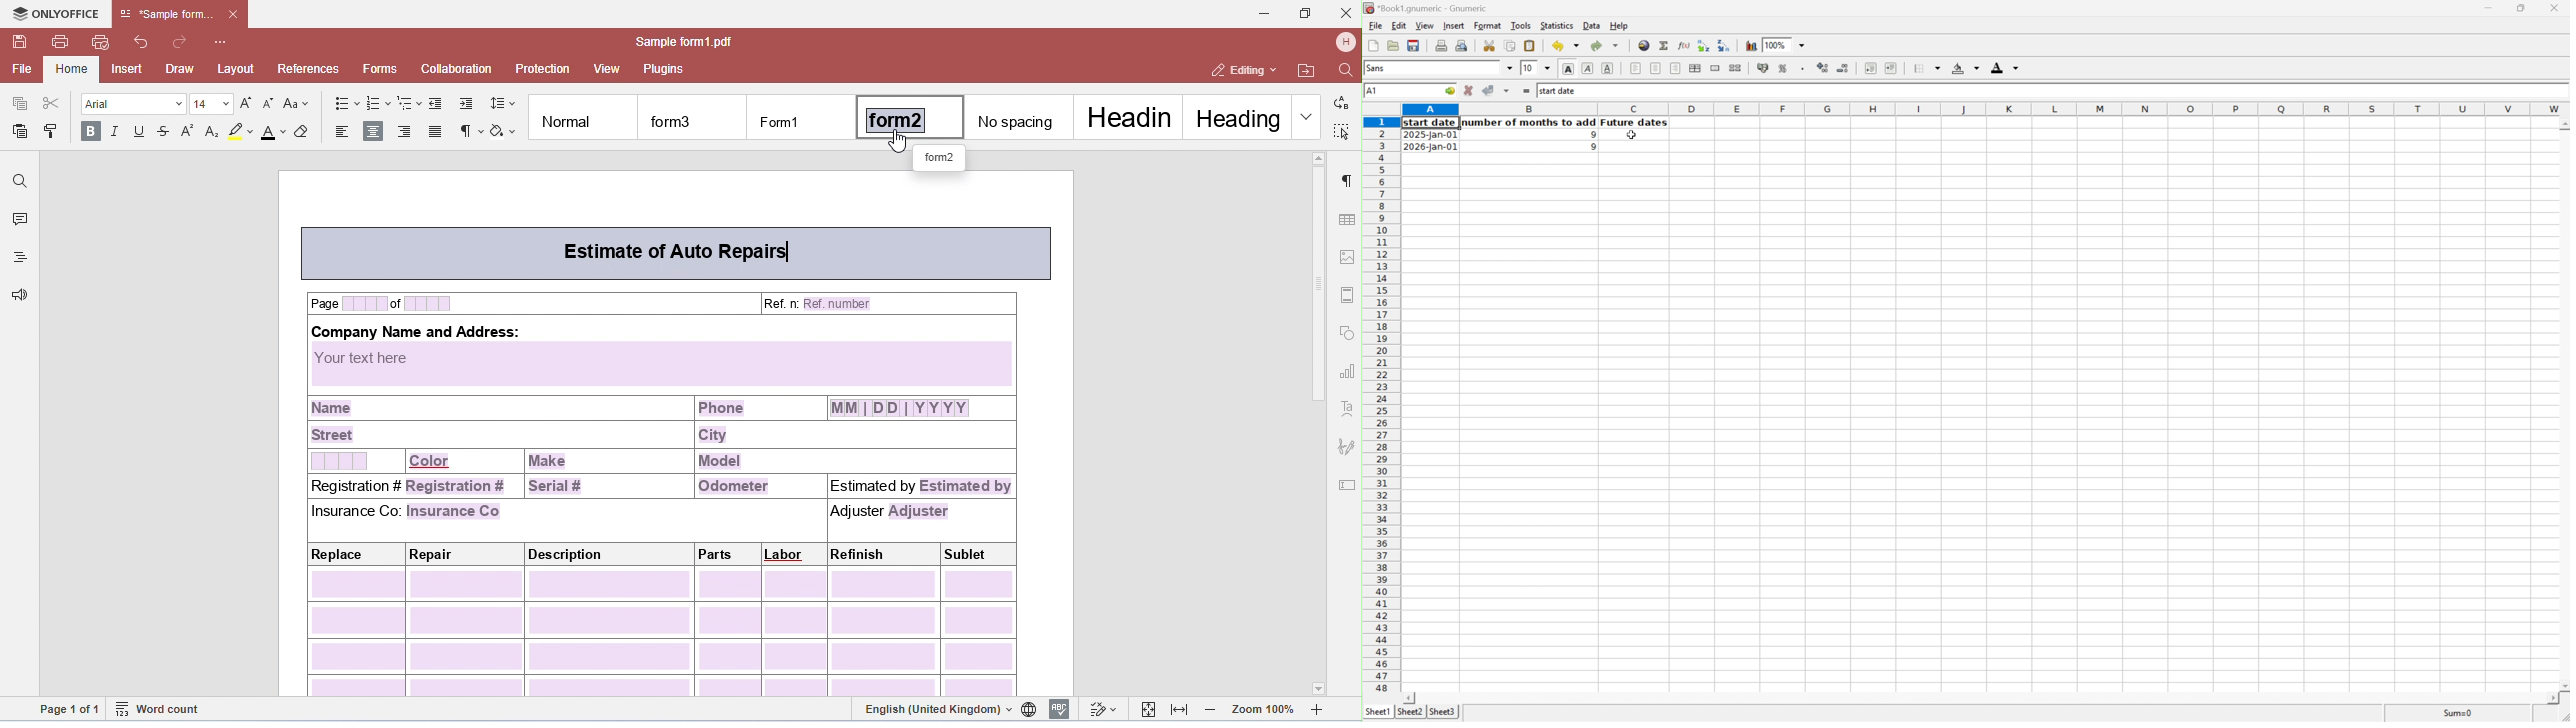 The height and width of the screenshot is (728, 2576). Describe the element at coordinates (1824, 69) in the screenshot. I see `Increase the number of decimals displayed` at that location.